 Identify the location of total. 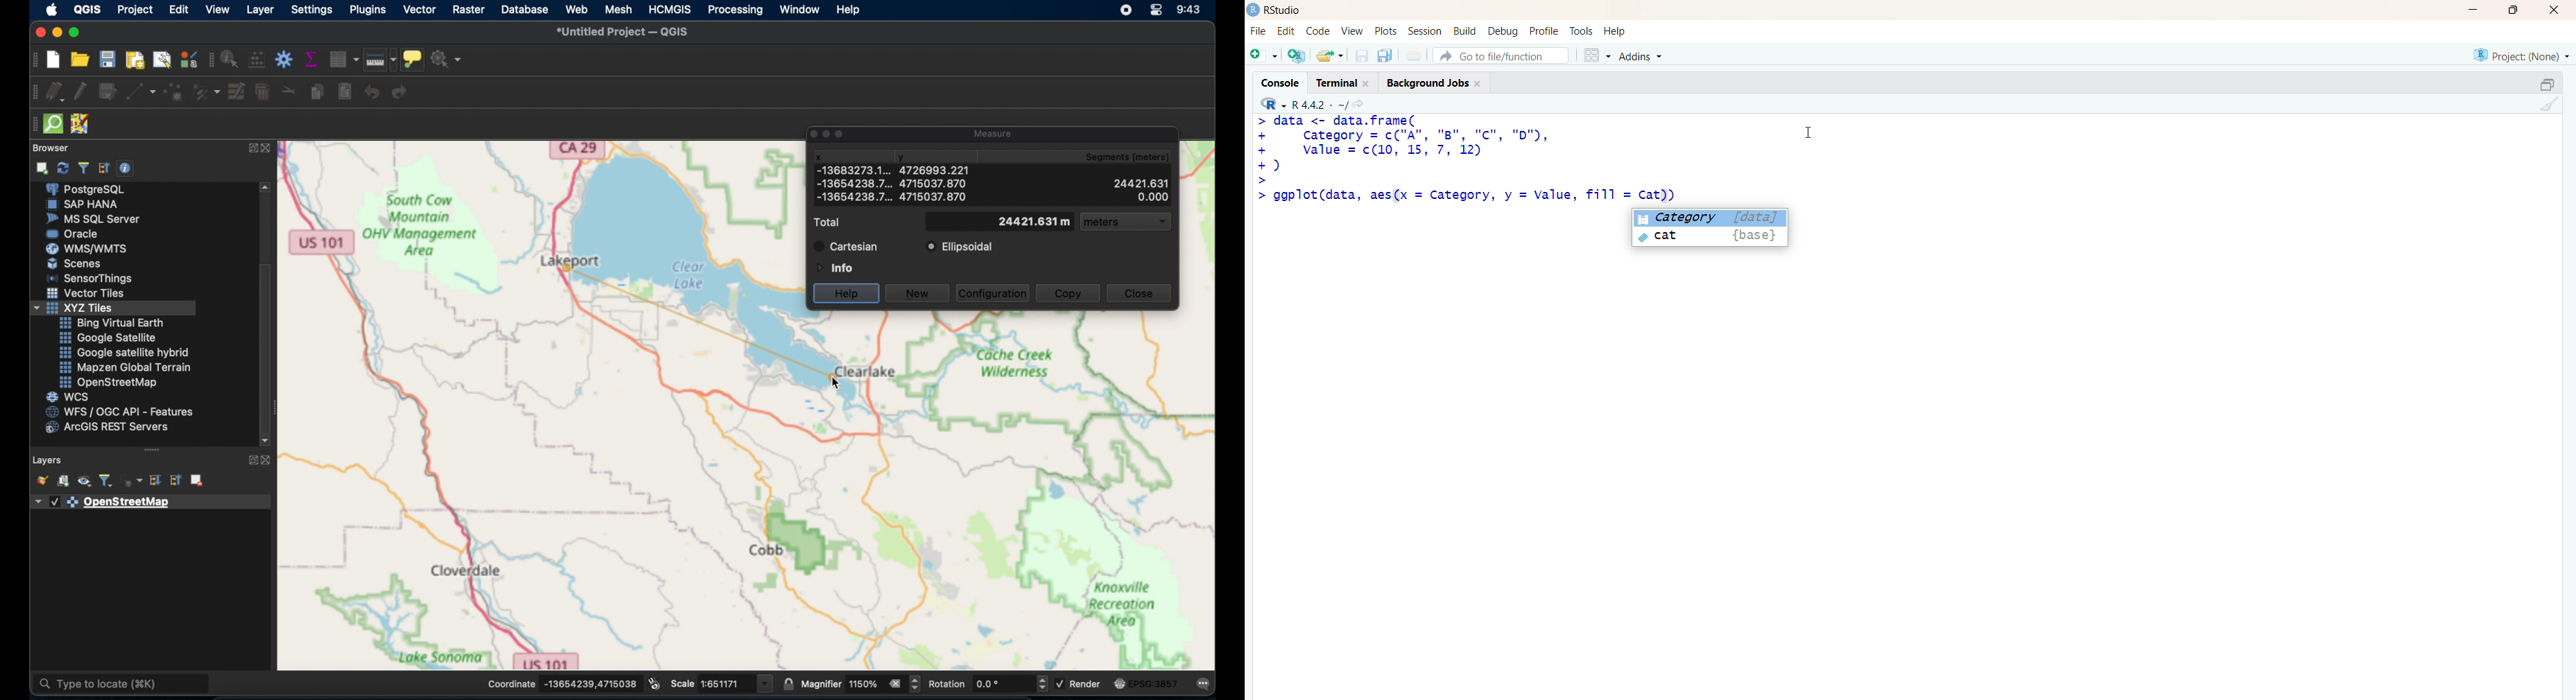
(830, 222).